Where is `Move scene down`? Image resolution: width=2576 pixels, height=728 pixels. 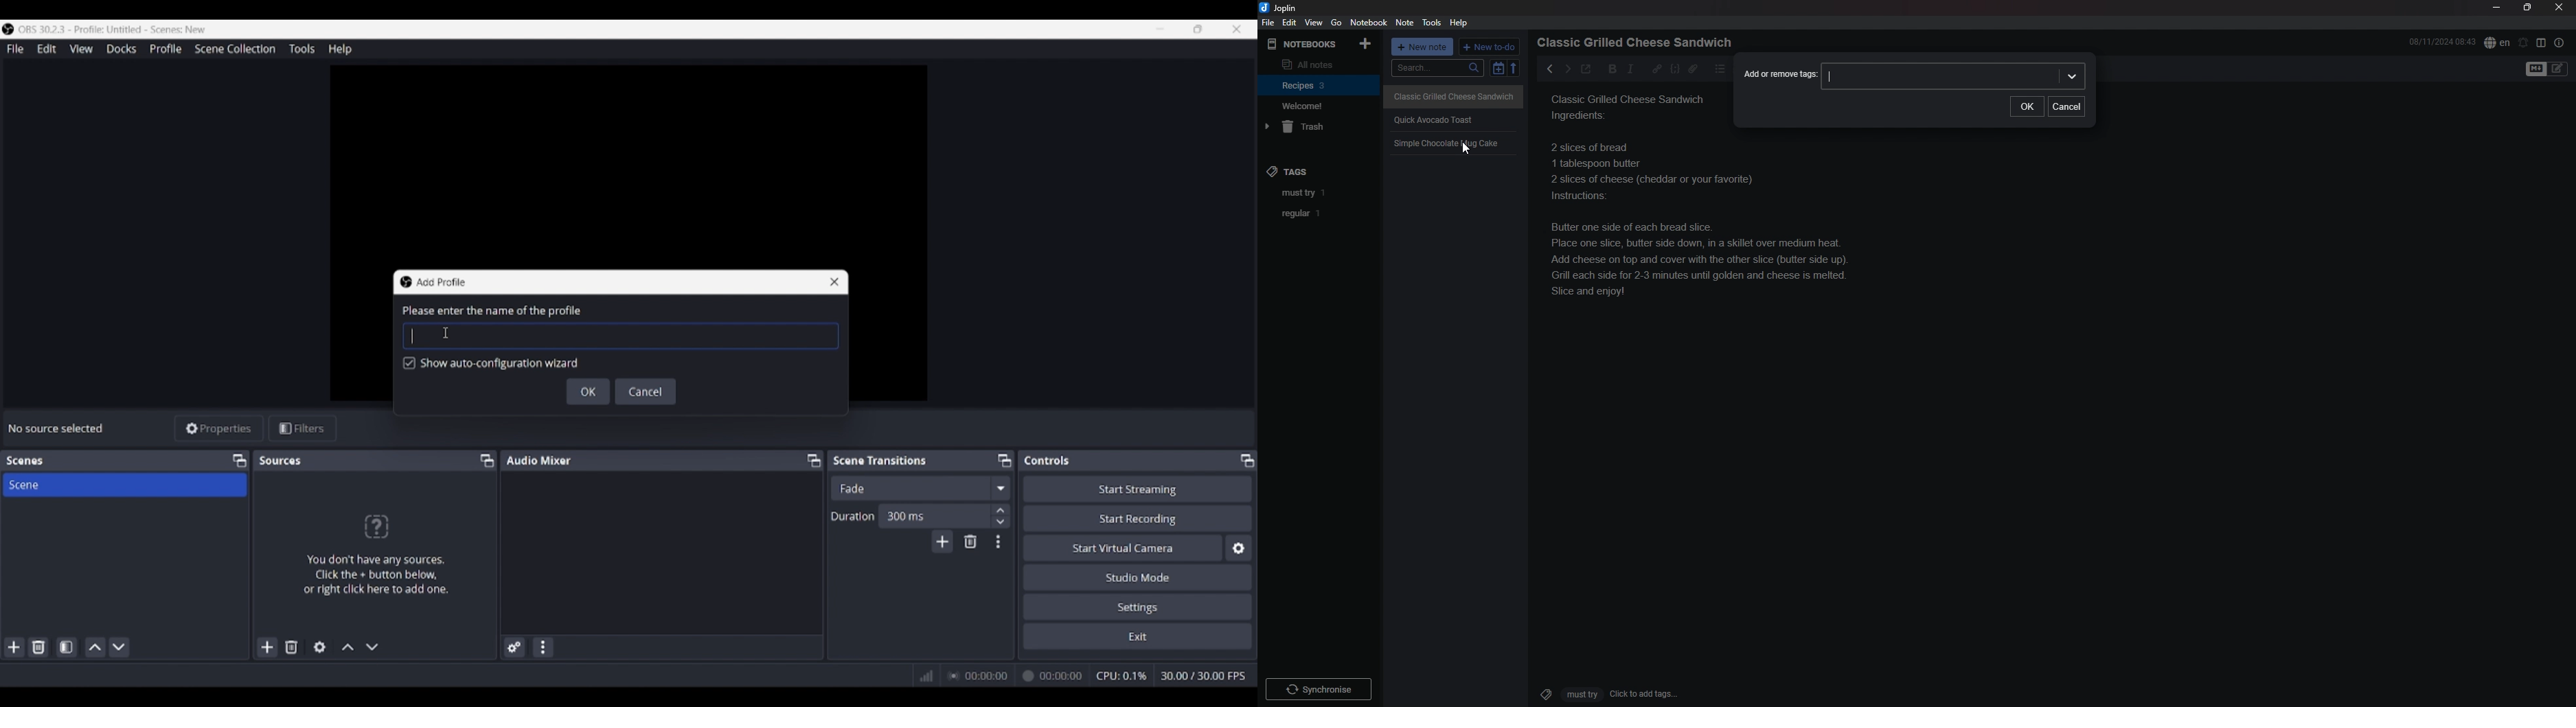 Move scene down is located at coordinates (119, 647).